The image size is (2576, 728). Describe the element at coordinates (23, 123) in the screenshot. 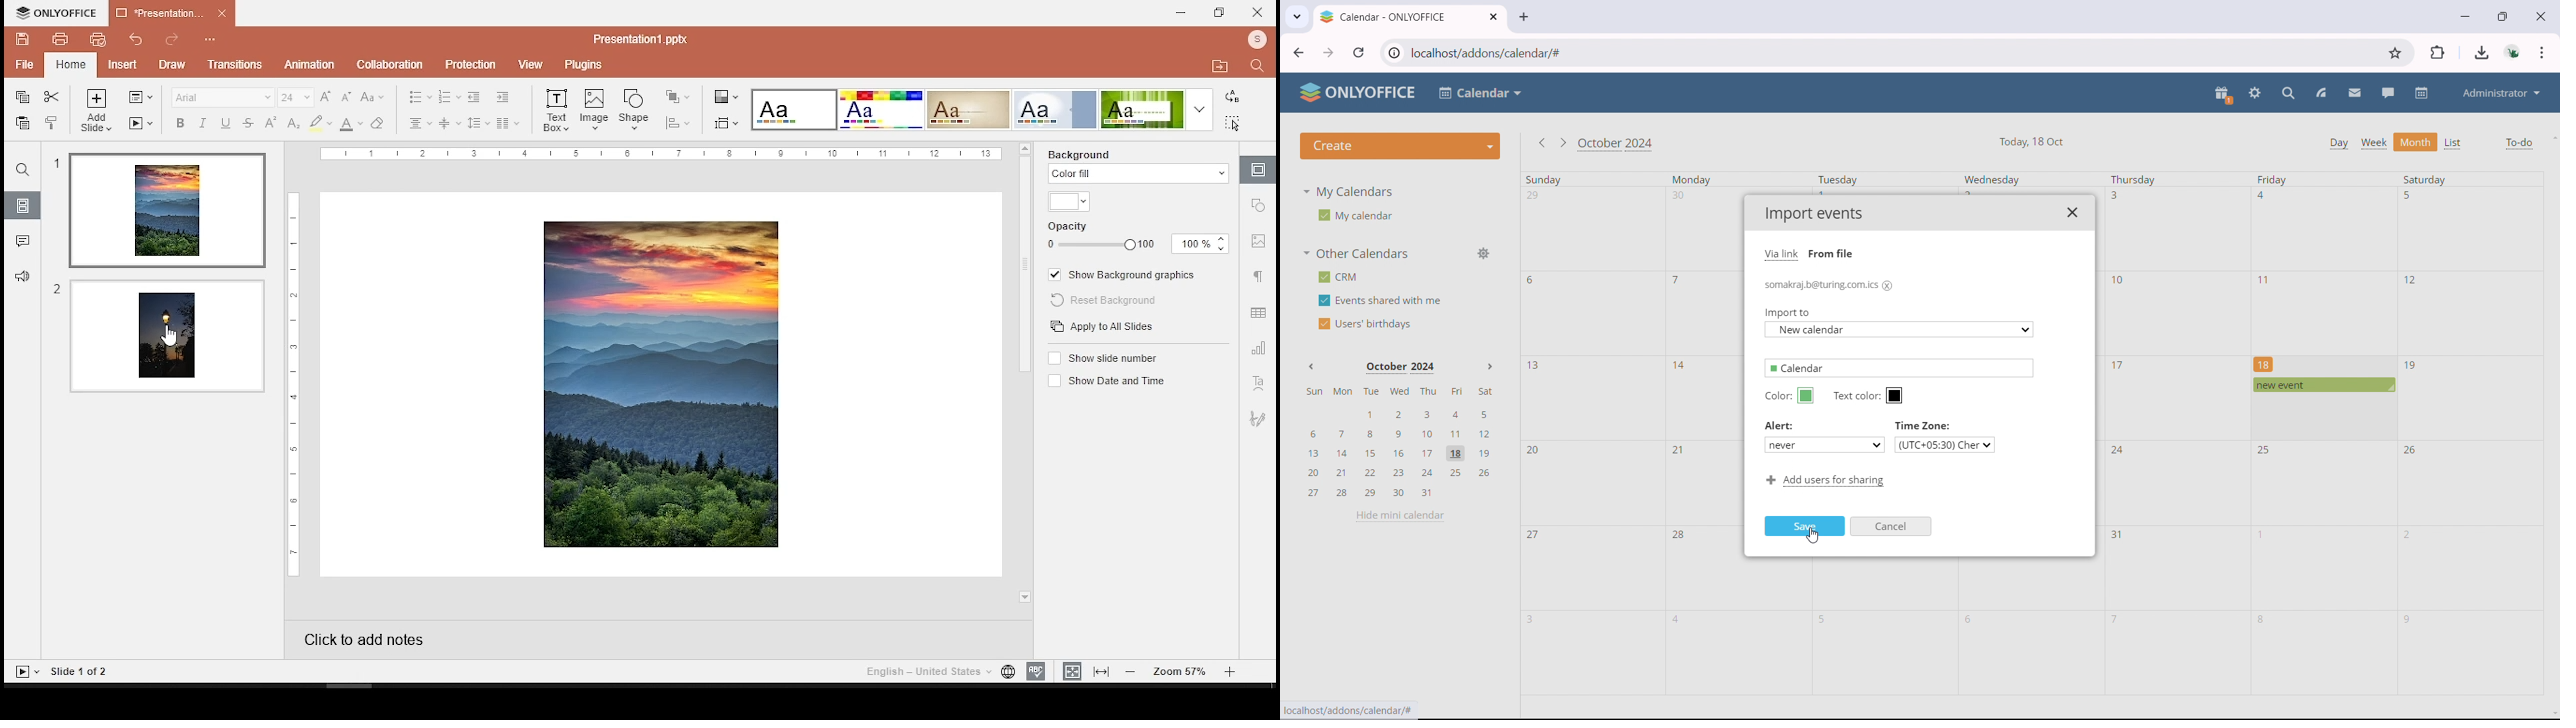

I see `paste` at that location.